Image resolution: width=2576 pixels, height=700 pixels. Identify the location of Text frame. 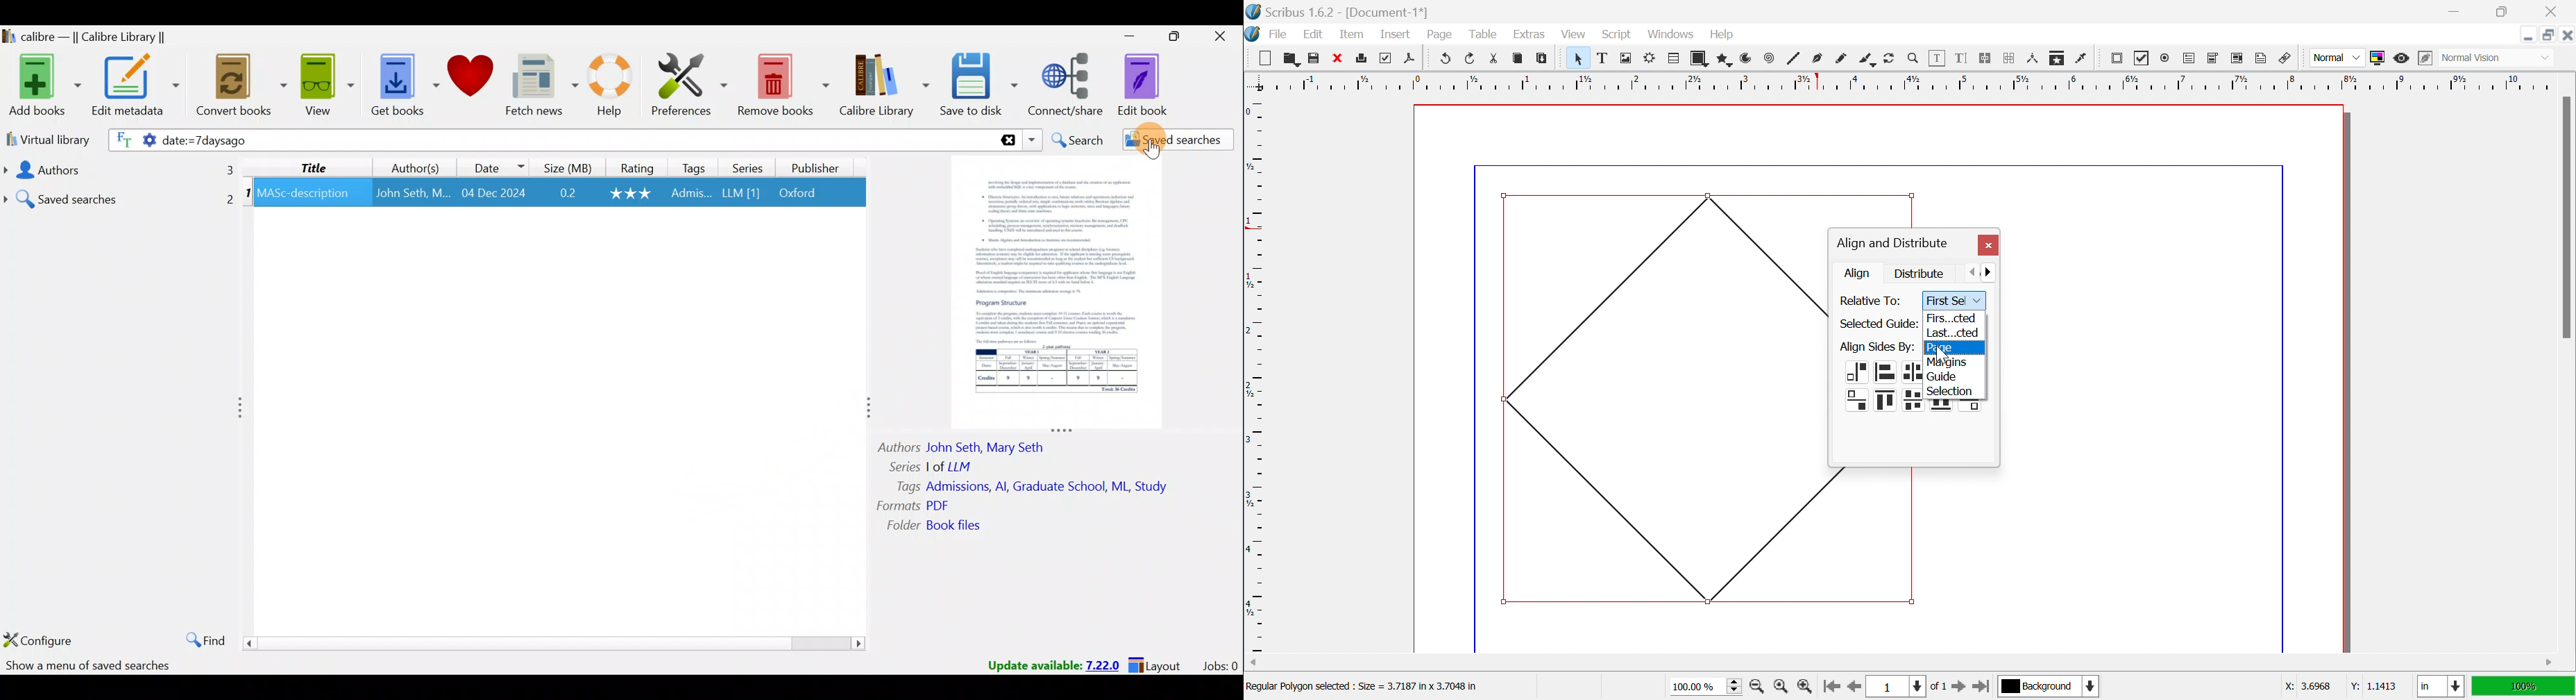
(1604, 58).